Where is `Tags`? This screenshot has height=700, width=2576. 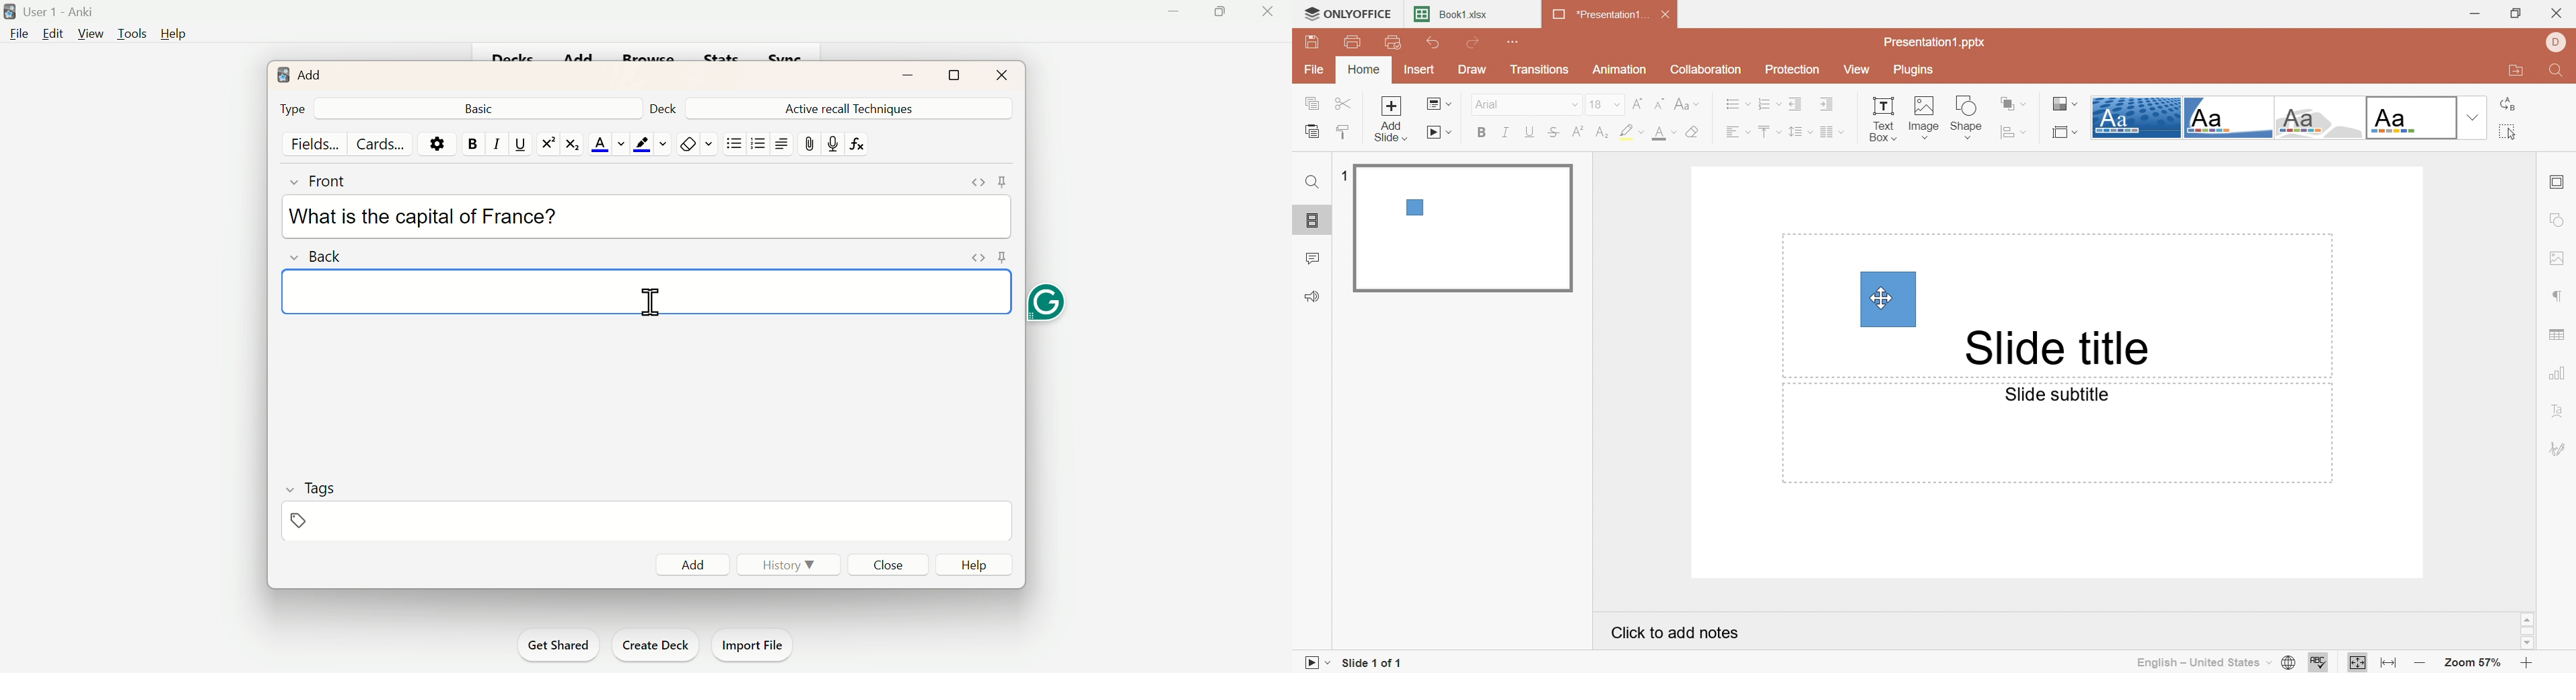
Tags is located at coordinates (315, 505).